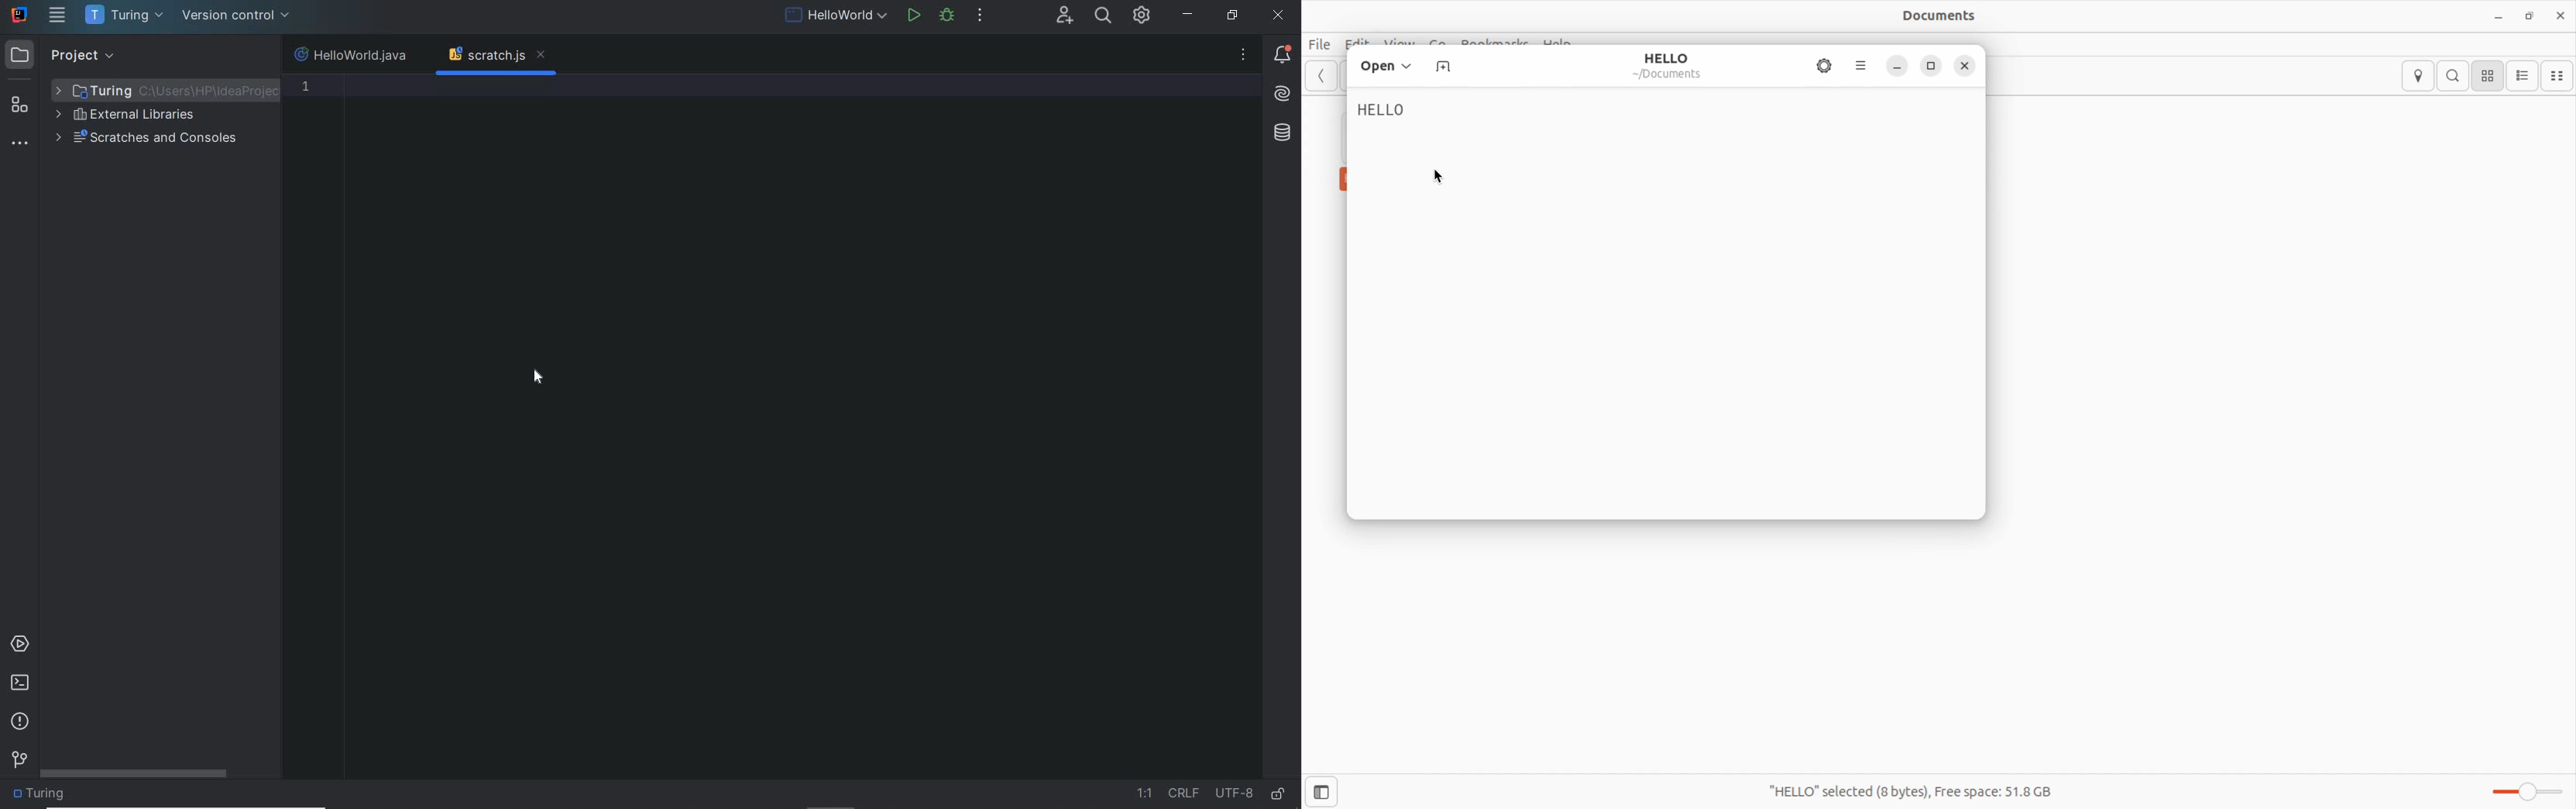 Image resolution: width=2576 pixels, height=812 pixels. I want to click on close tab, so click(541, 56).